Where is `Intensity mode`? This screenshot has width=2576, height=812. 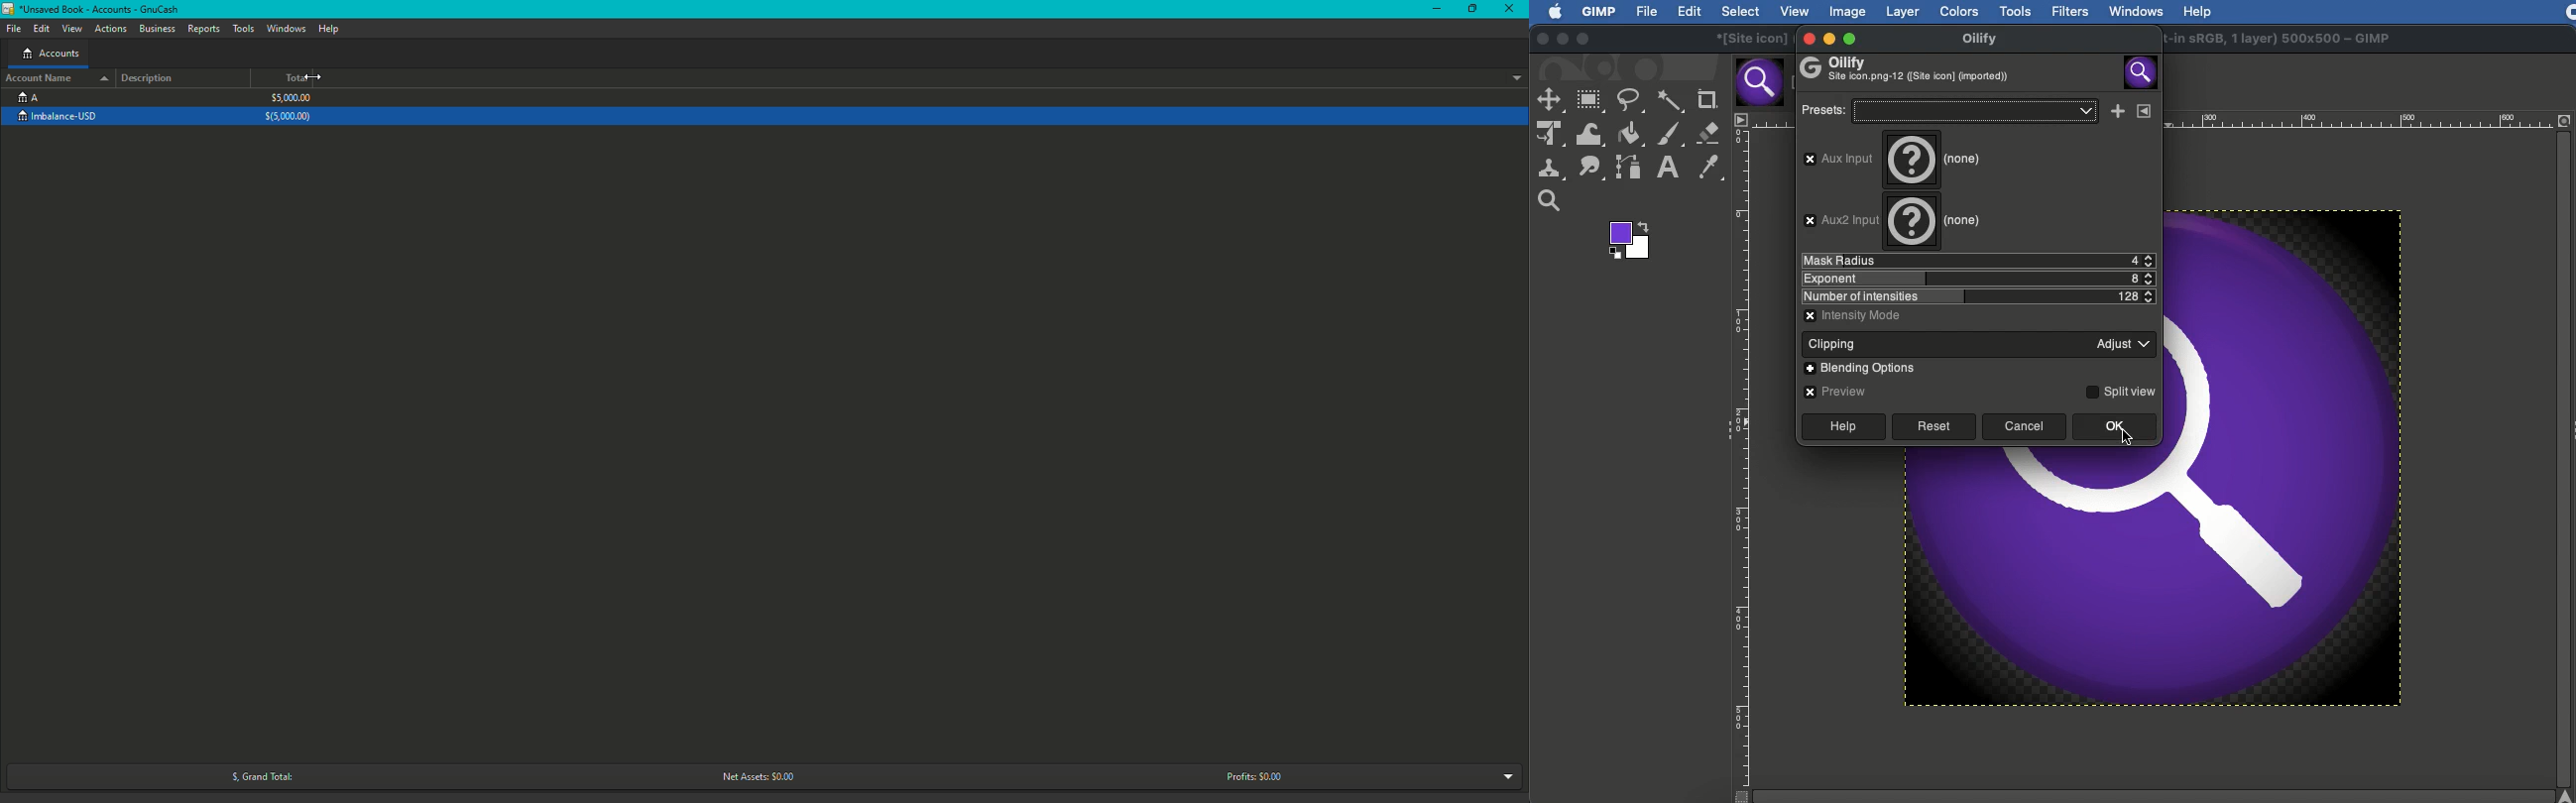 Intensity mode is located at coordinates (1858, 316).